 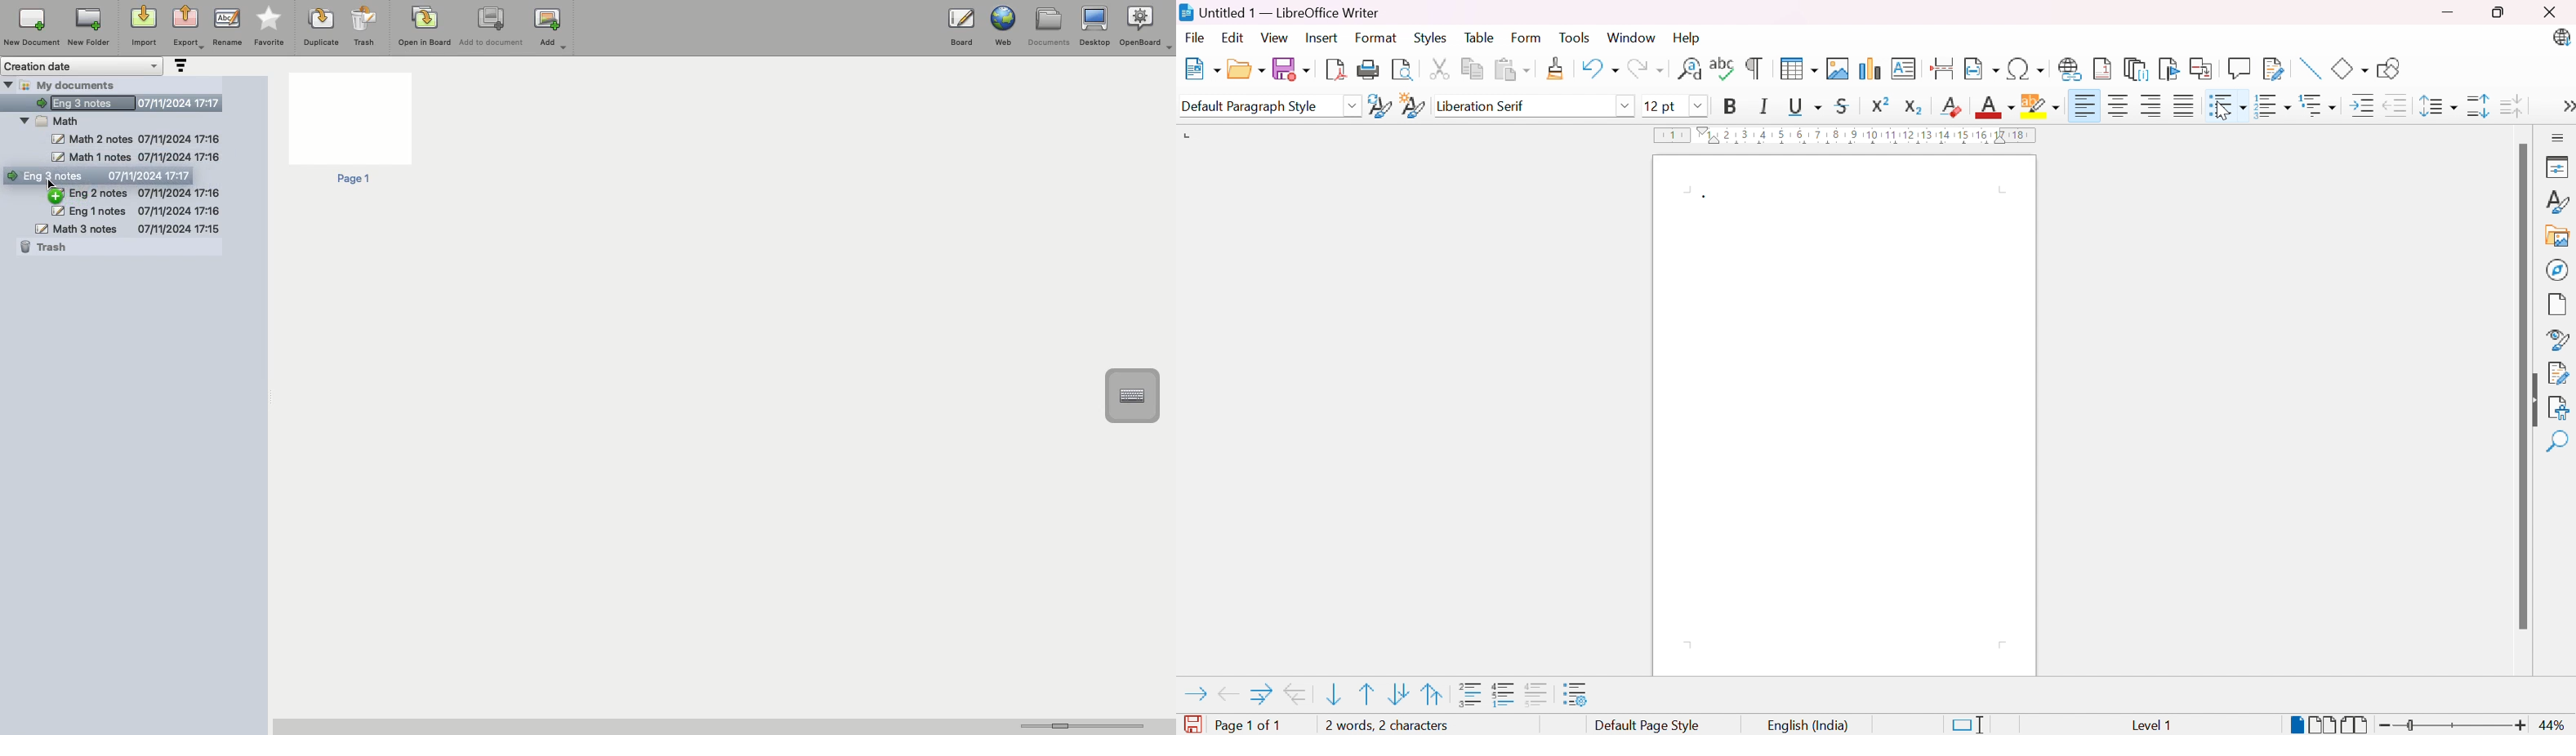 What do you see at coordinates (2223, 112) in the screenshot?
I see `pointer cursor` at bounding box center [2223, 112].